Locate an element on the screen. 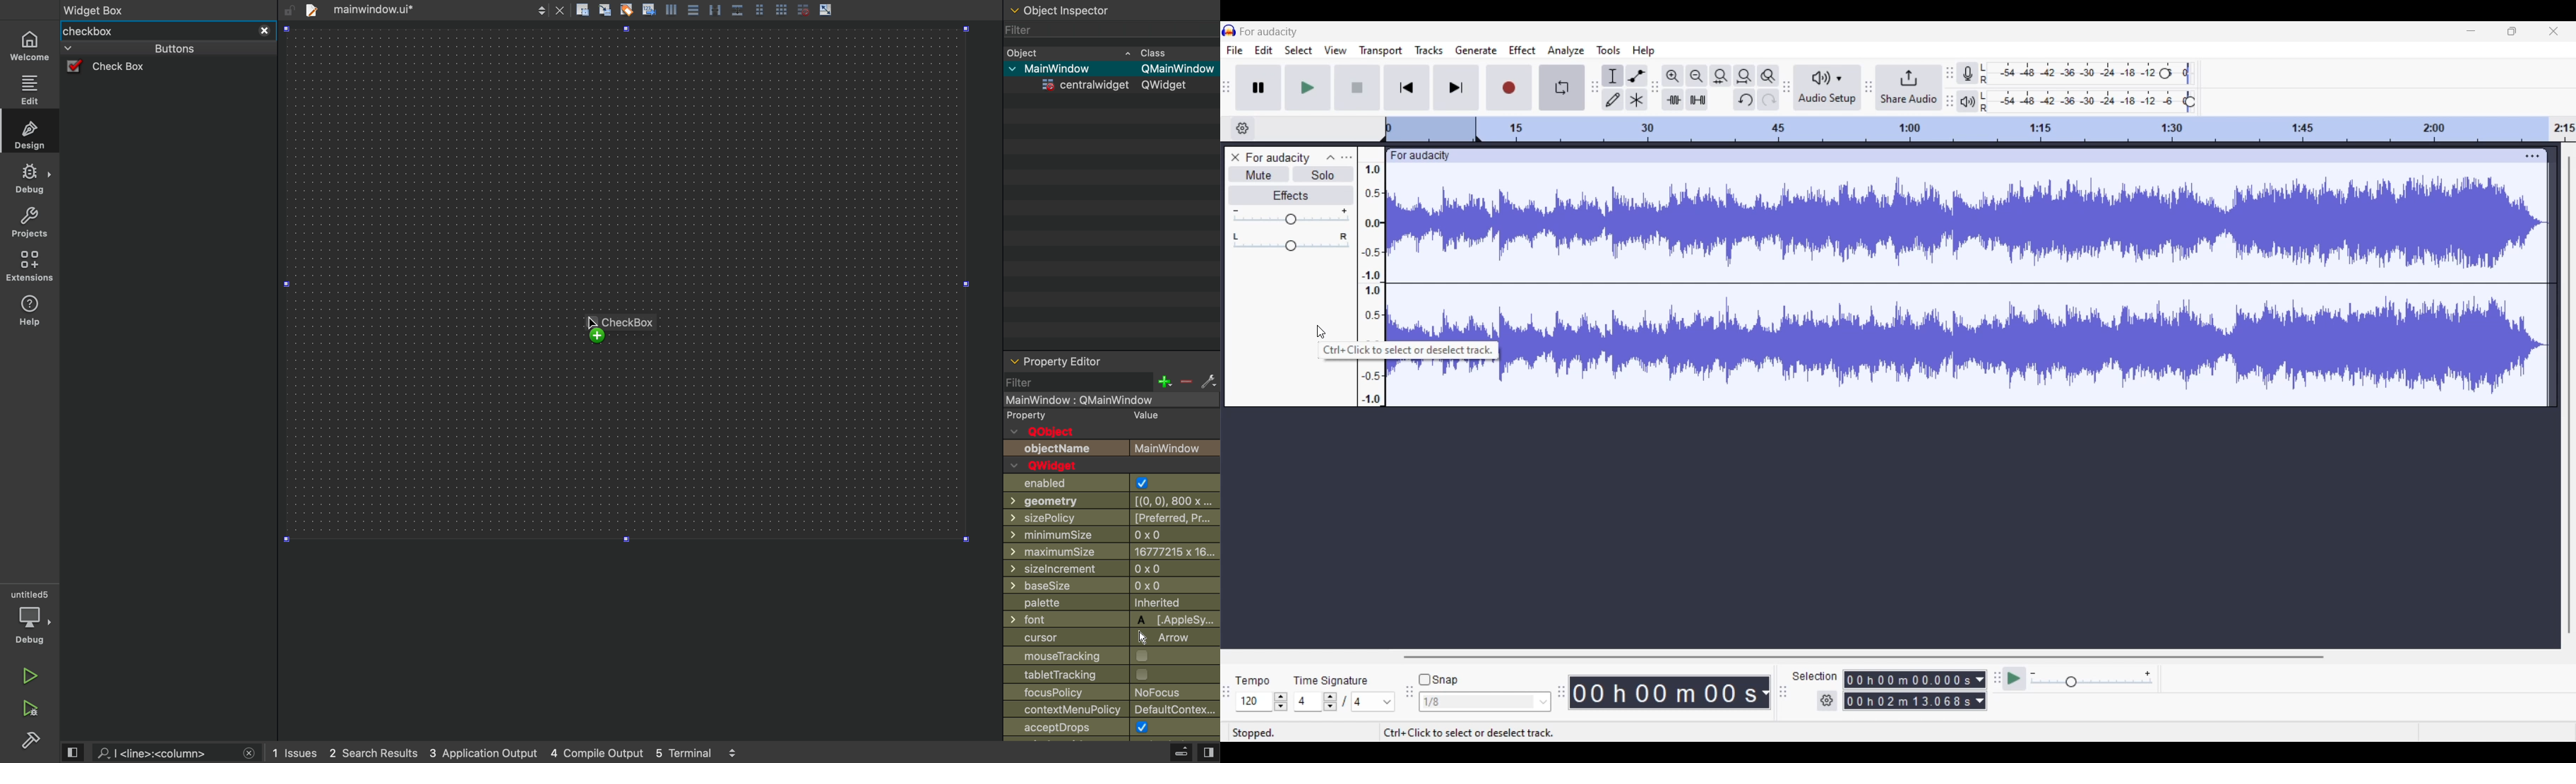 Image resolution: width=2576 pixels, height=784 pixels. Selection is located at coordinates (1815, 678).